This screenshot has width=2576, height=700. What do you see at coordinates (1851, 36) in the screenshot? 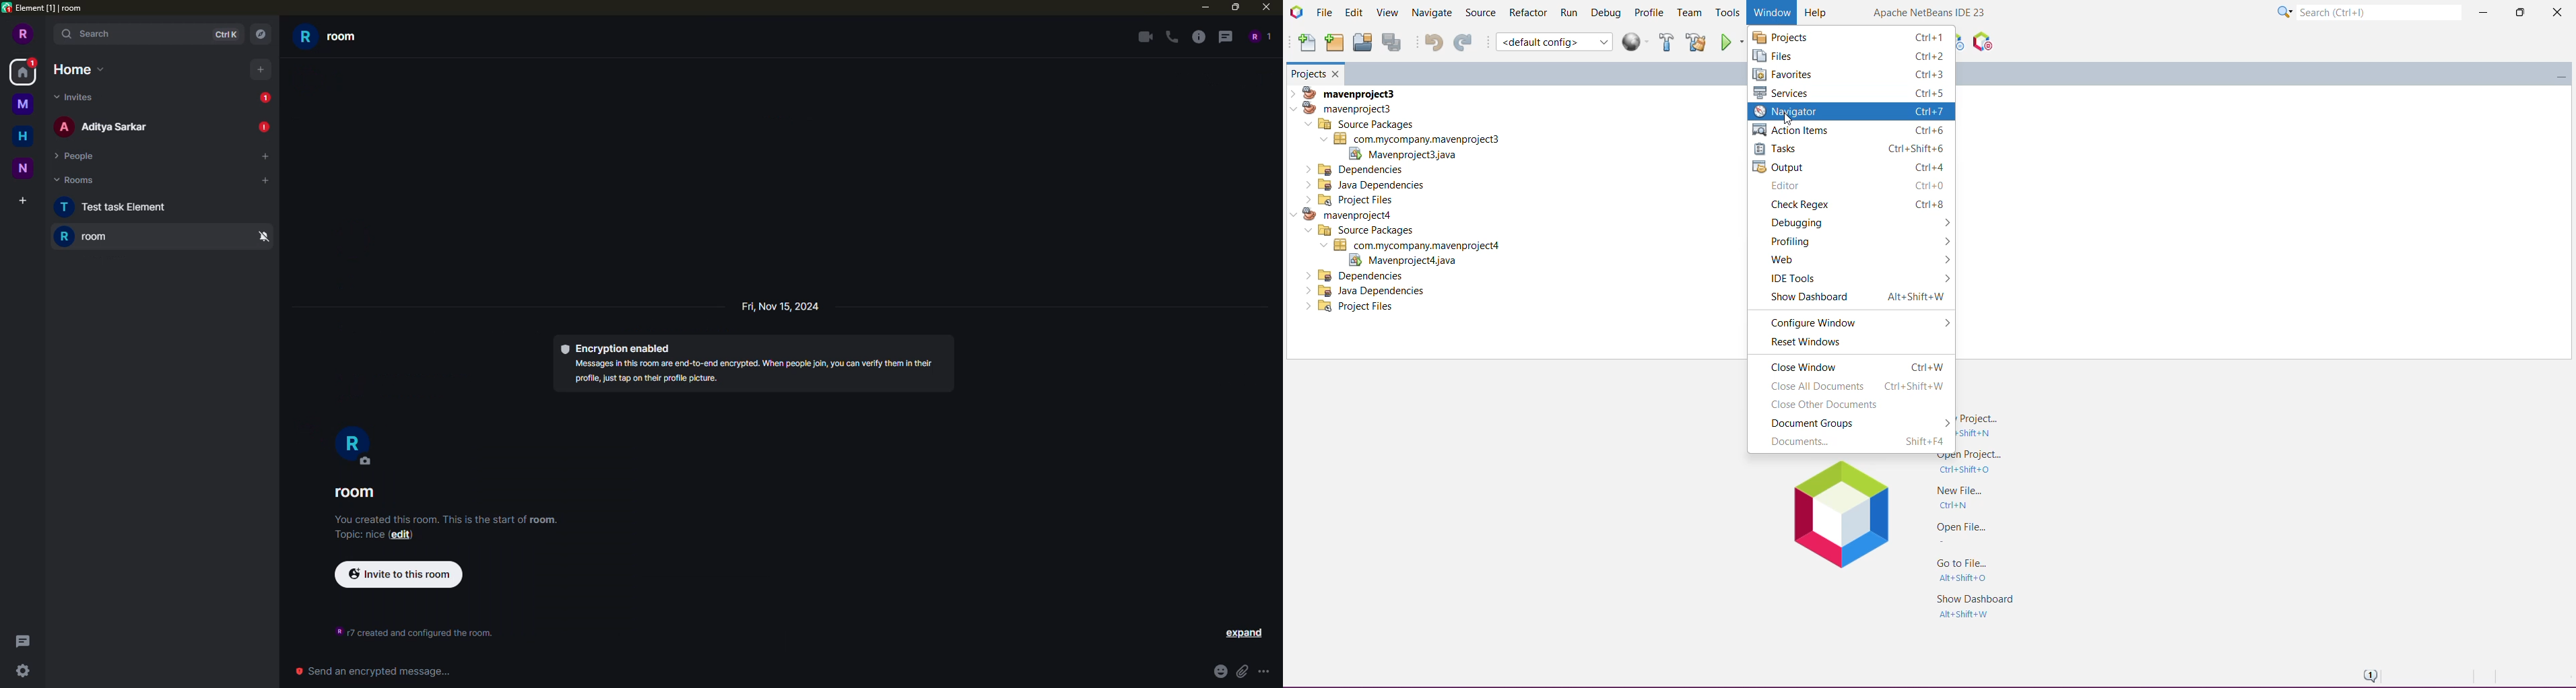
I see `Projects` at bounding box center [1851, 36].